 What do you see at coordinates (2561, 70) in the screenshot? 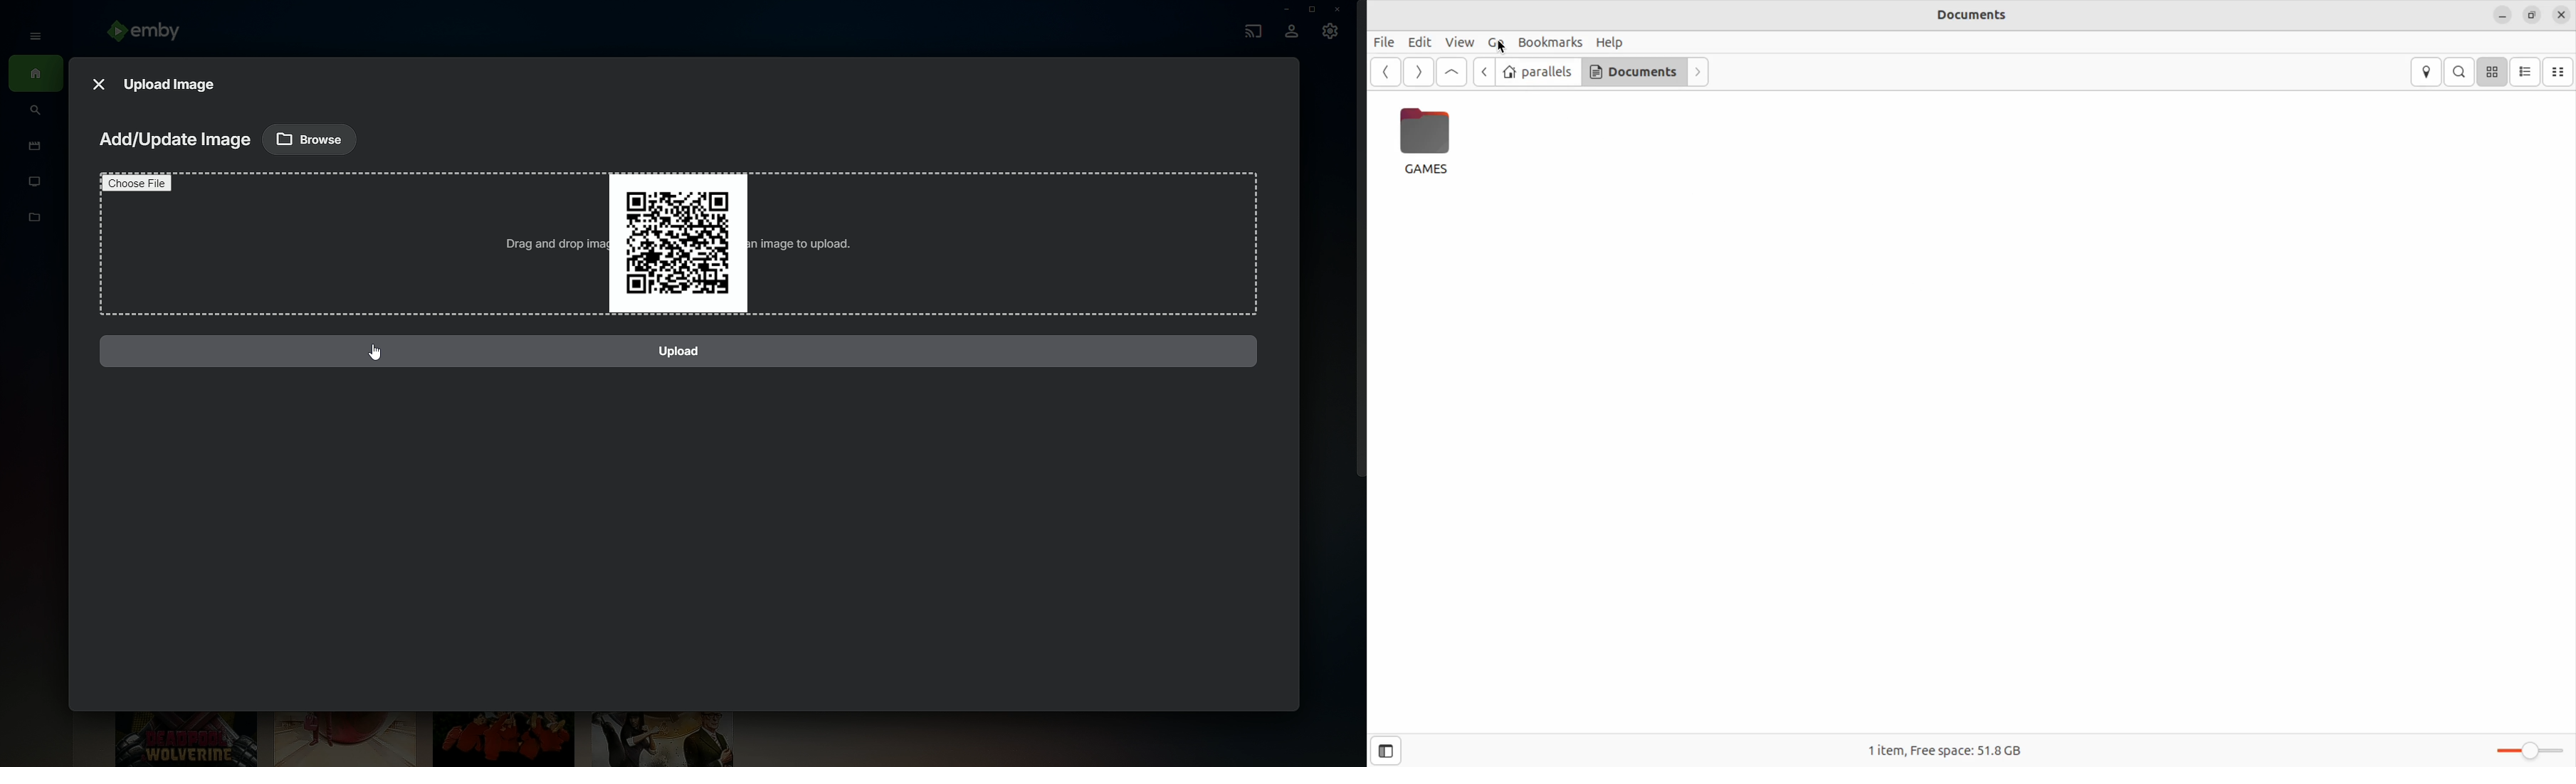
I see `compact view` at bounding box center [2561, 70].